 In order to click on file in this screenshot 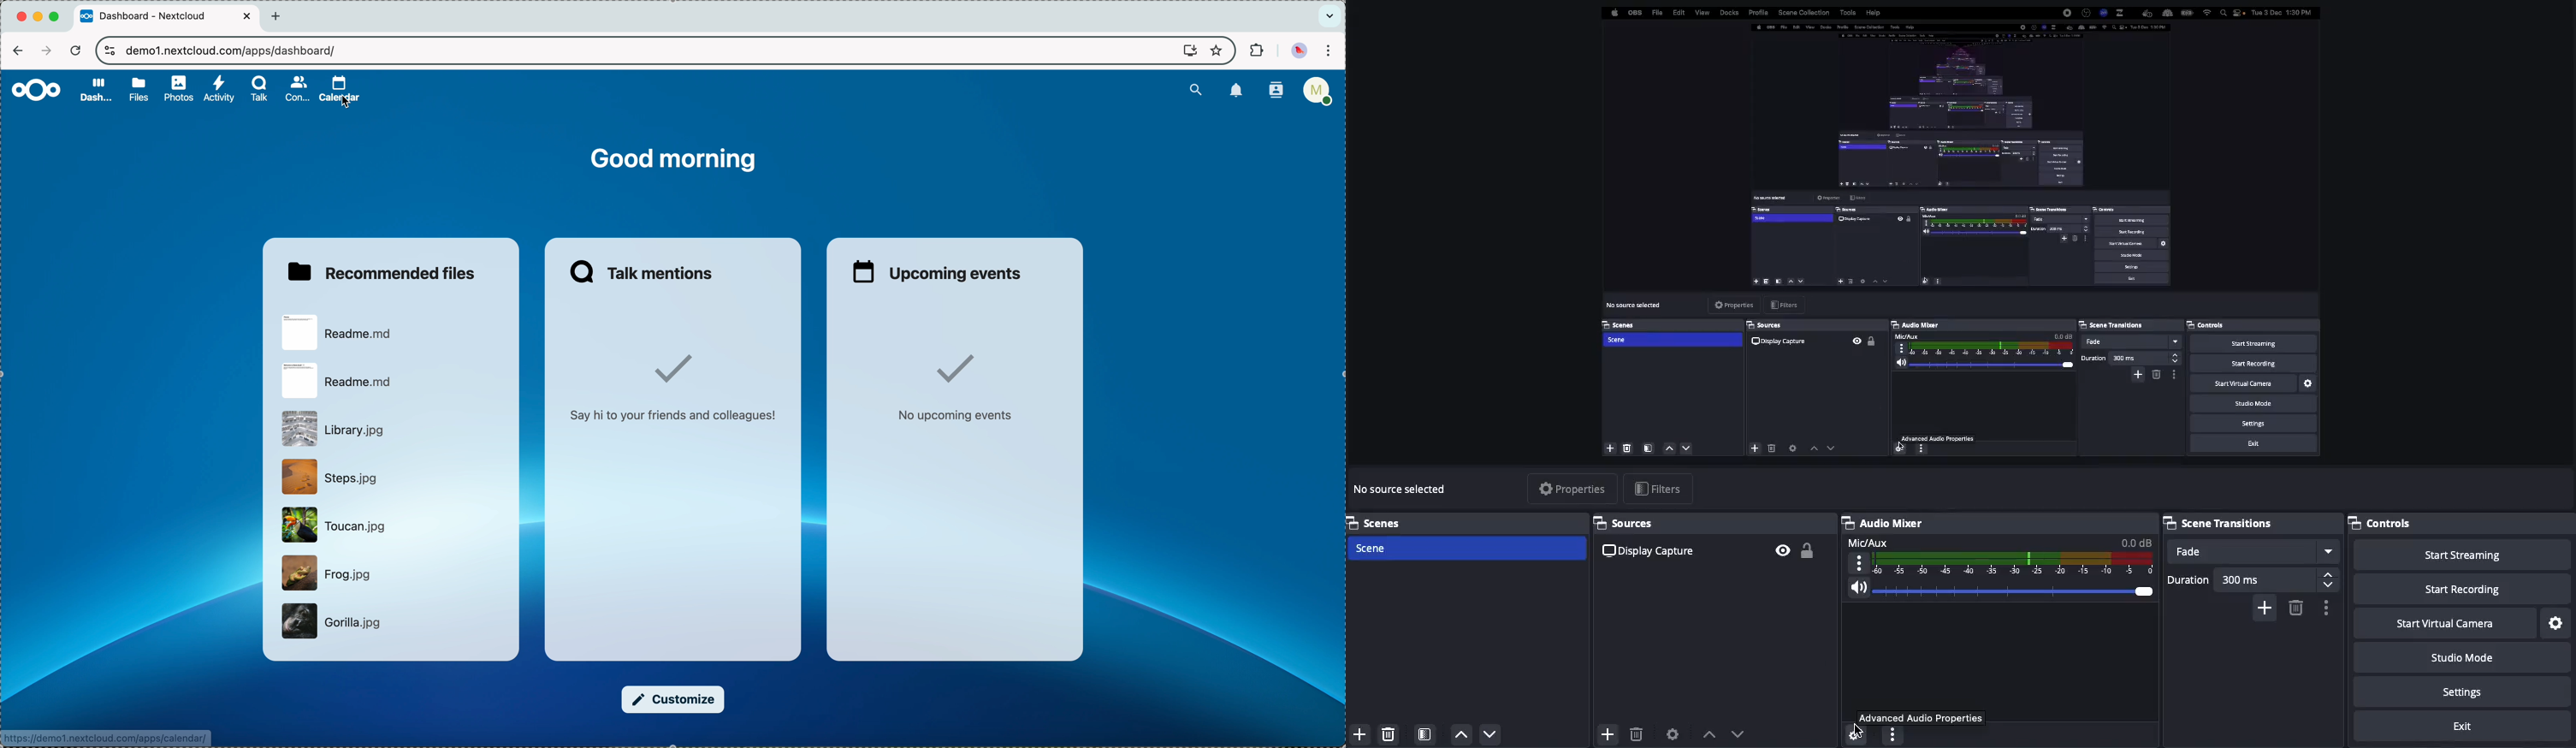, I will do `click(335, 430)`.